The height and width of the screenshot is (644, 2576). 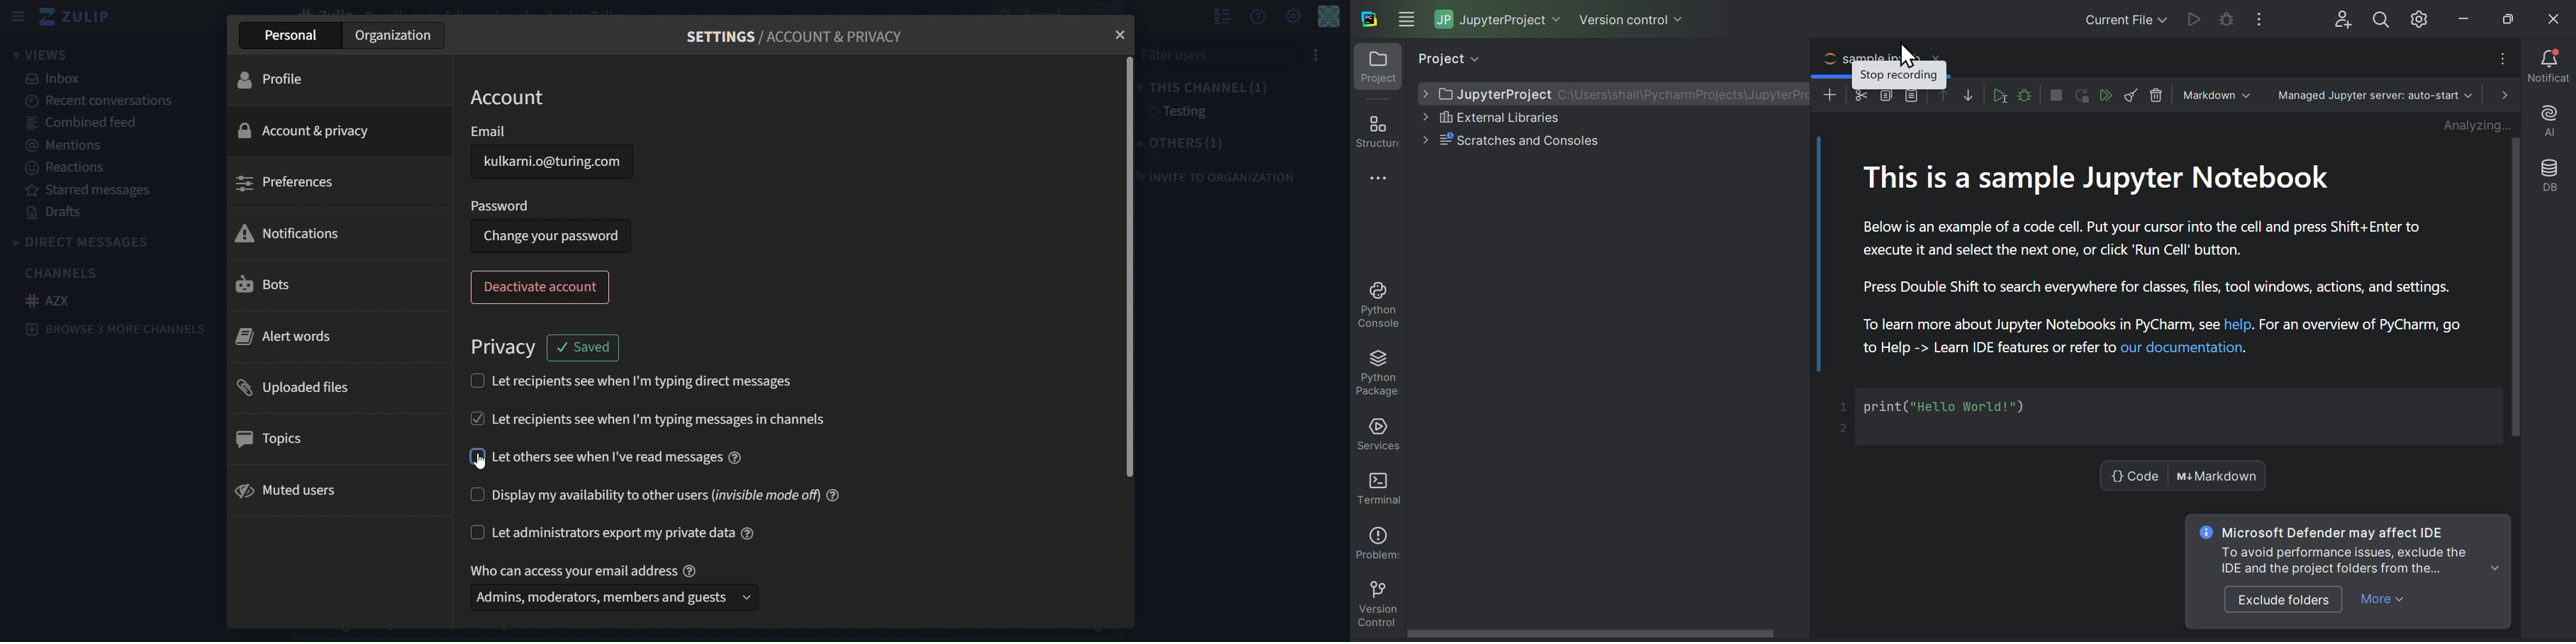 What do you see at coordinates (645, 381) in the screenshot?
I see `let recipients see when I'm typing direct messages` at bounding box center [645, 381].